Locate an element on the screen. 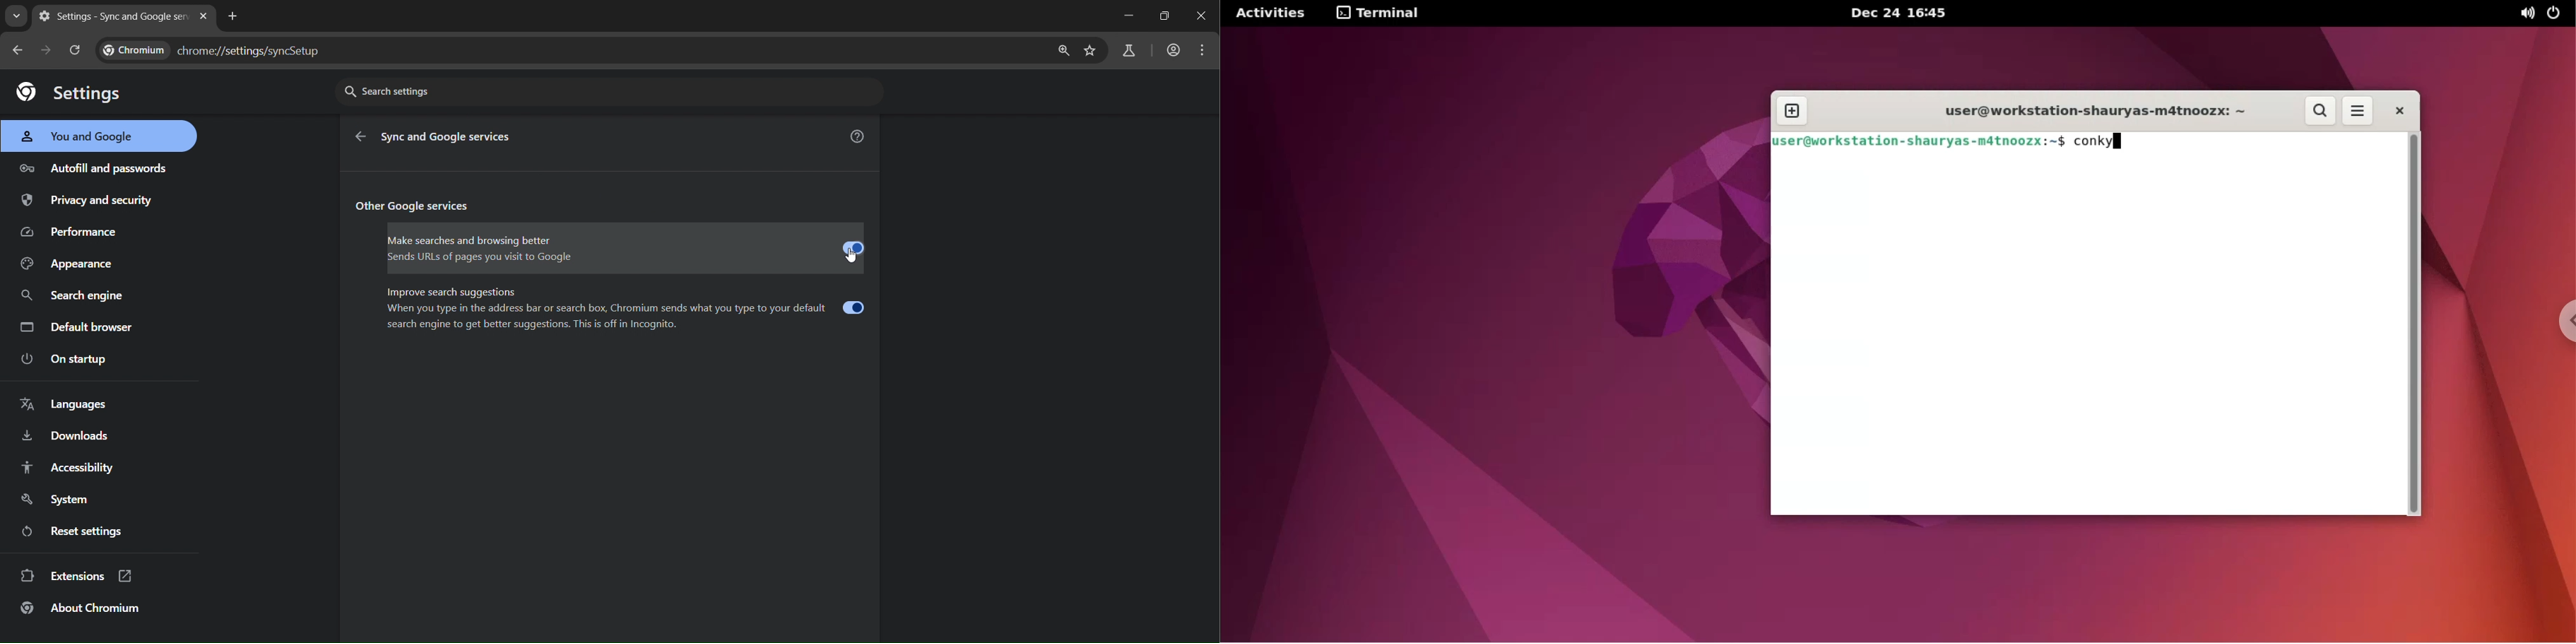 The width and height of the screenshot is (2576, 644). go back one page is located at coordinates (20, 51).